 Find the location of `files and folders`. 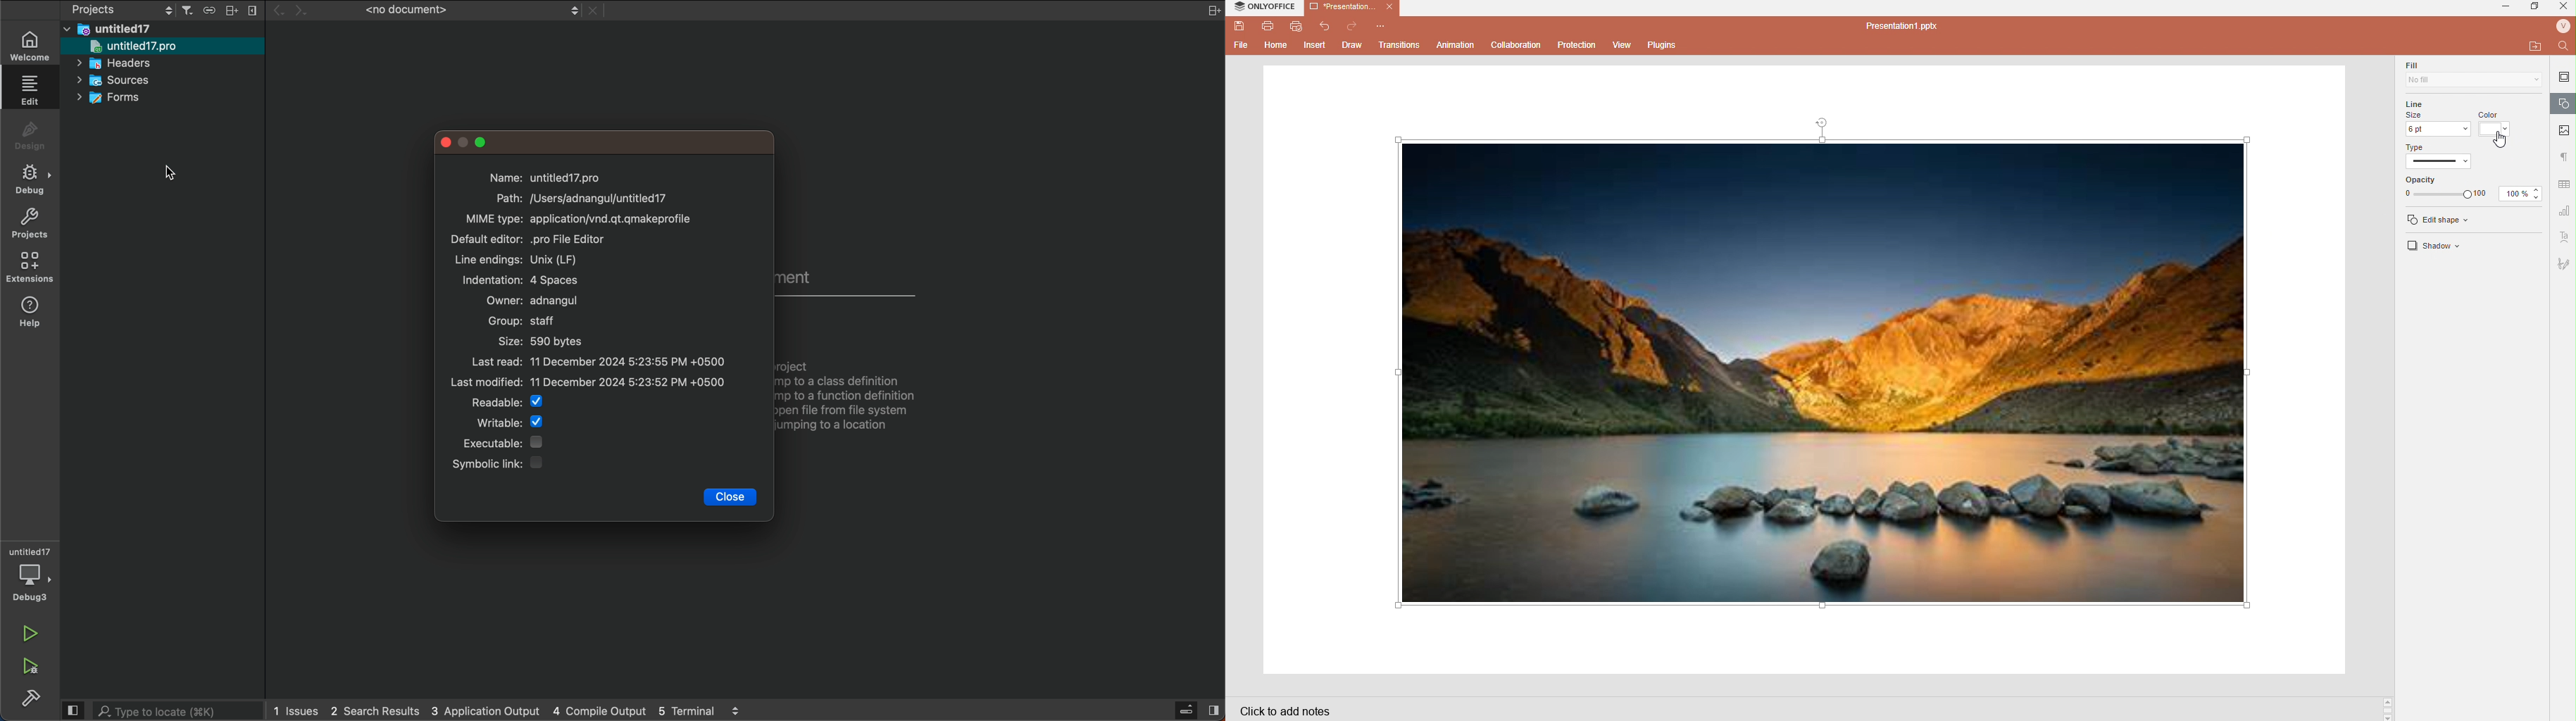

files and folders is located at coordinates (166, 30).